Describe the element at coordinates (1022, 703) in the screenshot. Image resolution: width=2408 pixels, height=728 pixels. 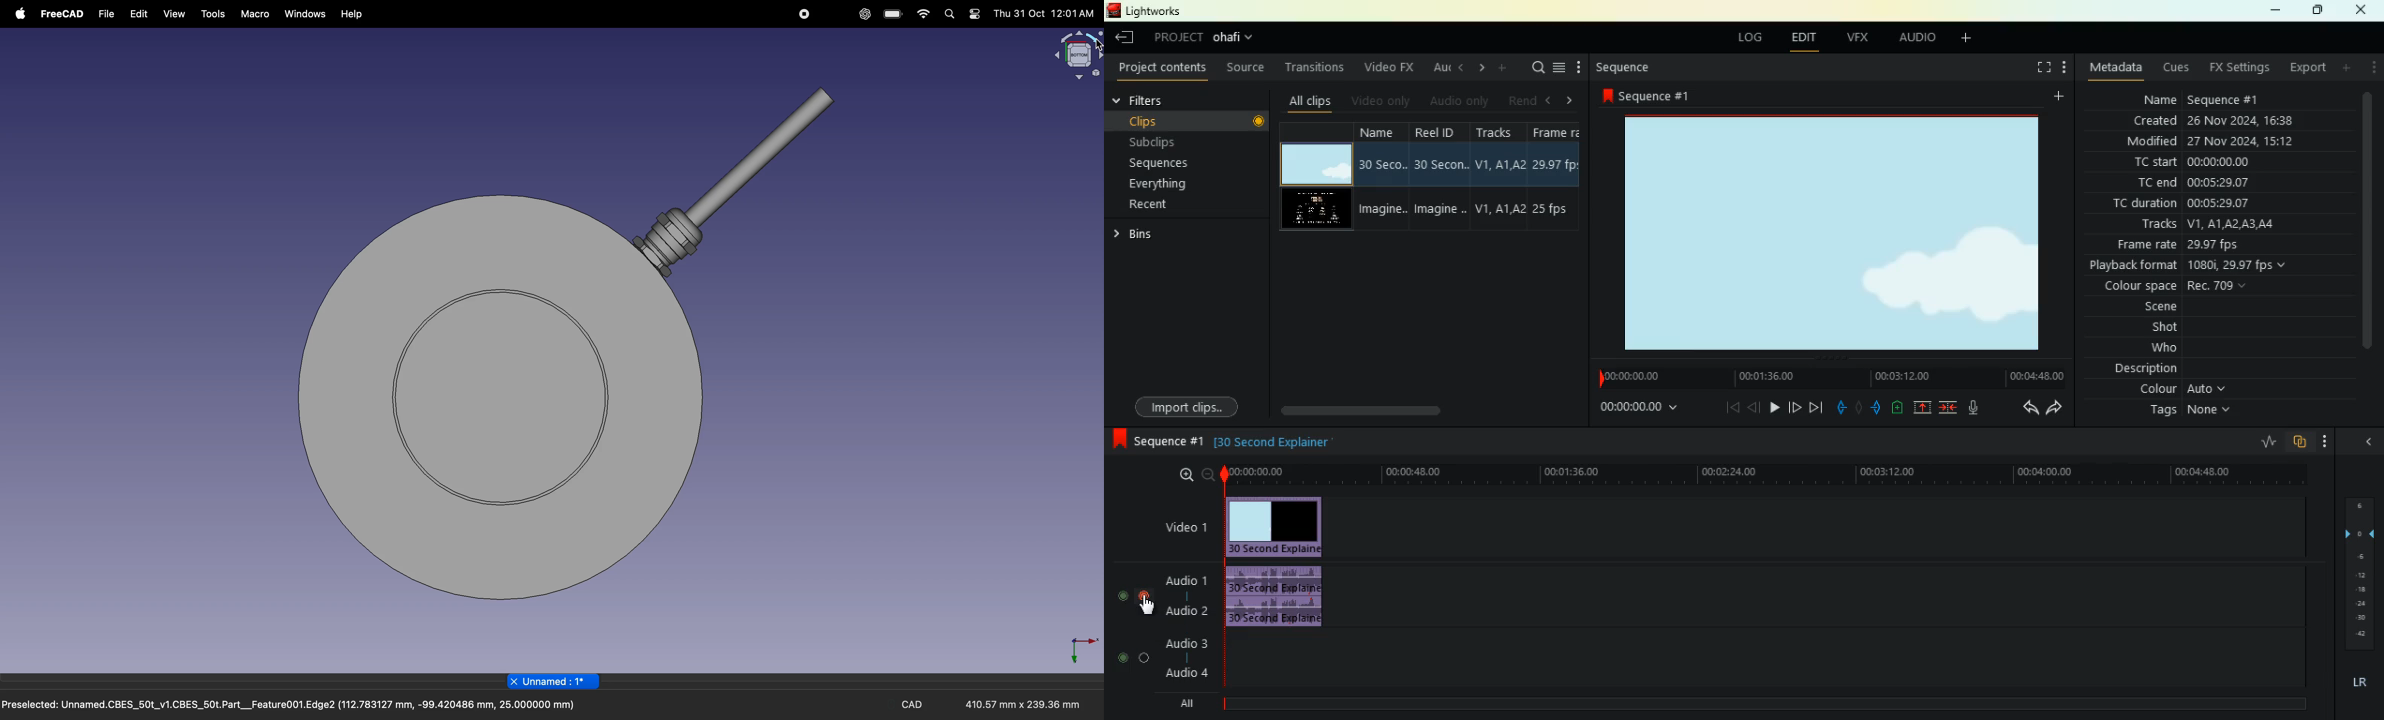
I see `410.57 mm x 239.36 mm` at that location.